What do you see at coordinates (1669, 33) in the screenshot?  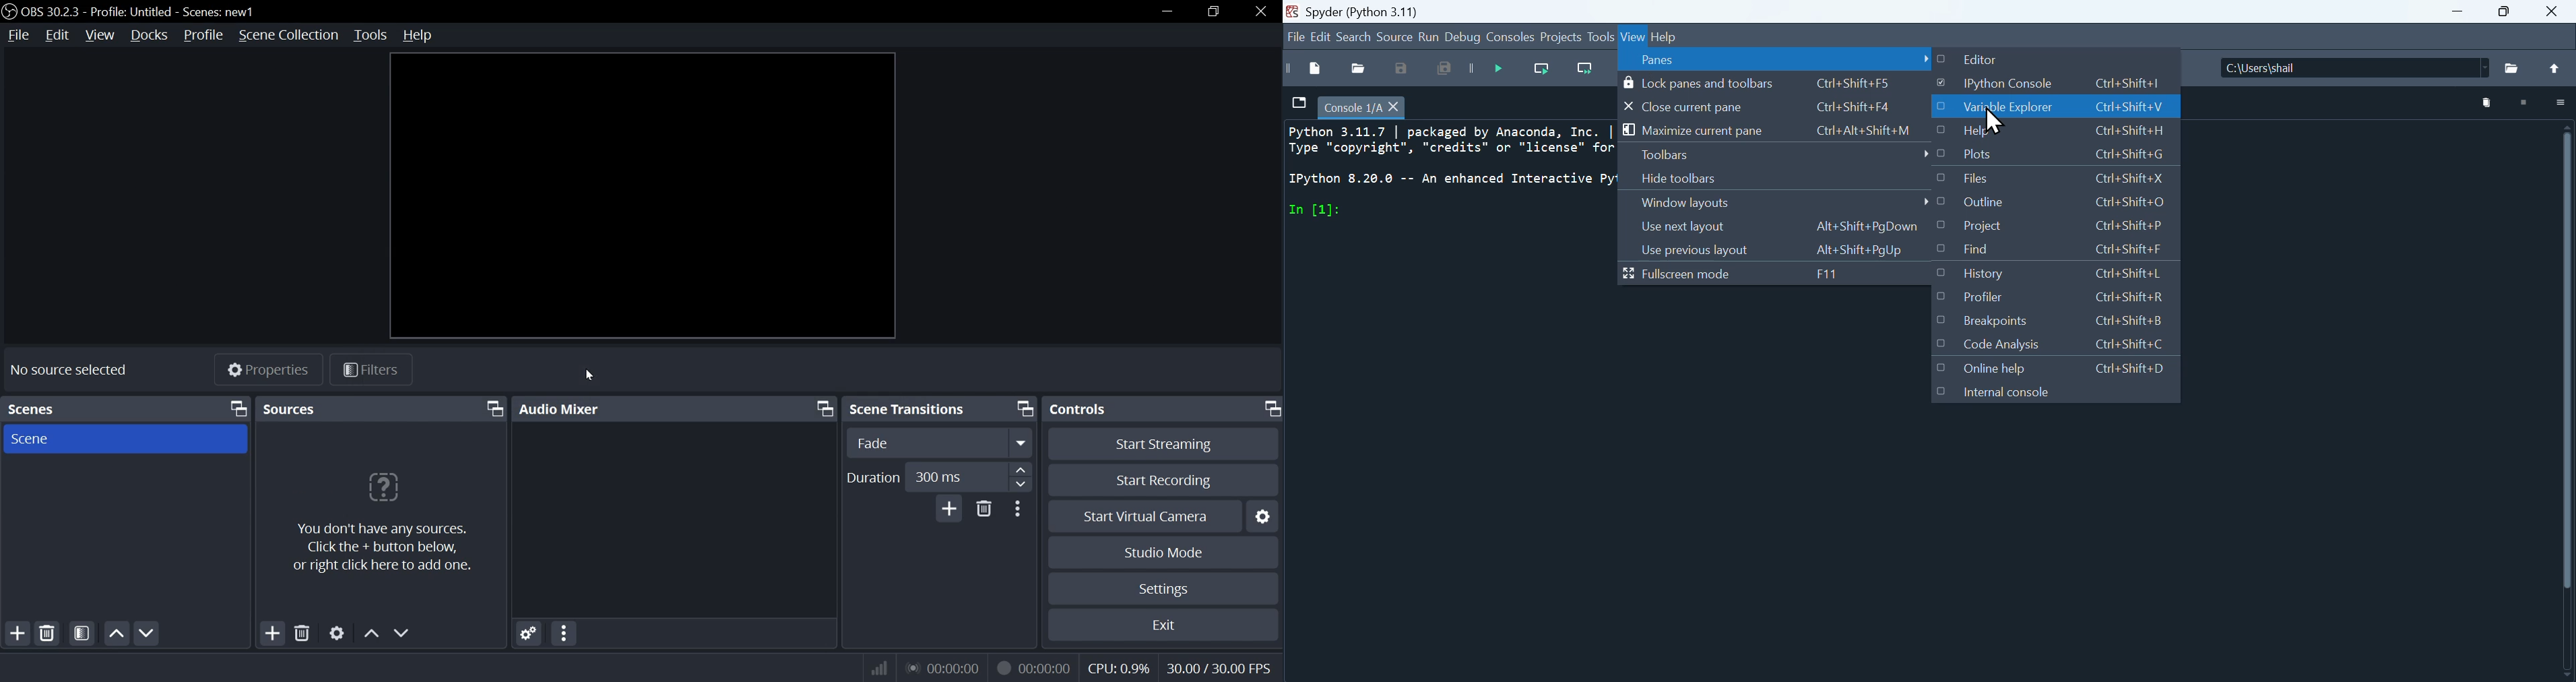 I see `` at bounding box center [1669, 33].